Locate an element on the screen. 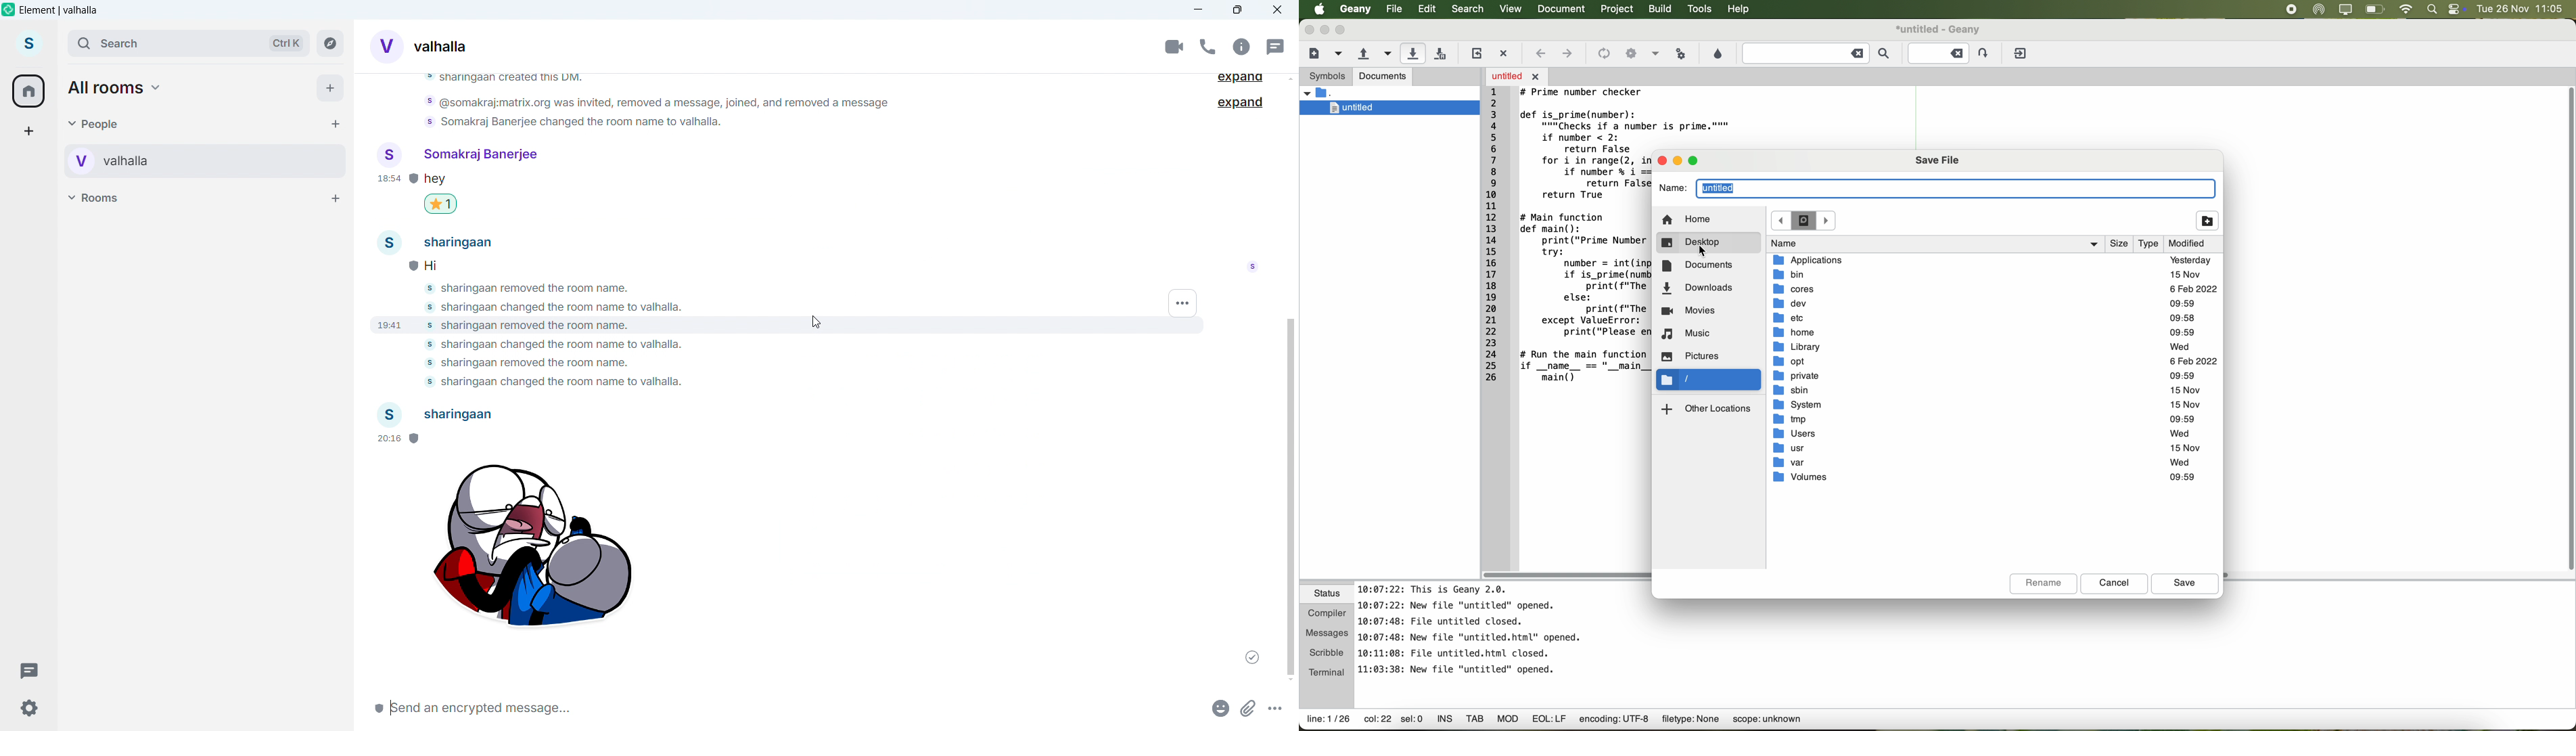 The height and width of the screenshot is (756, 2576). Close  is located at coordinates (1277, 10).